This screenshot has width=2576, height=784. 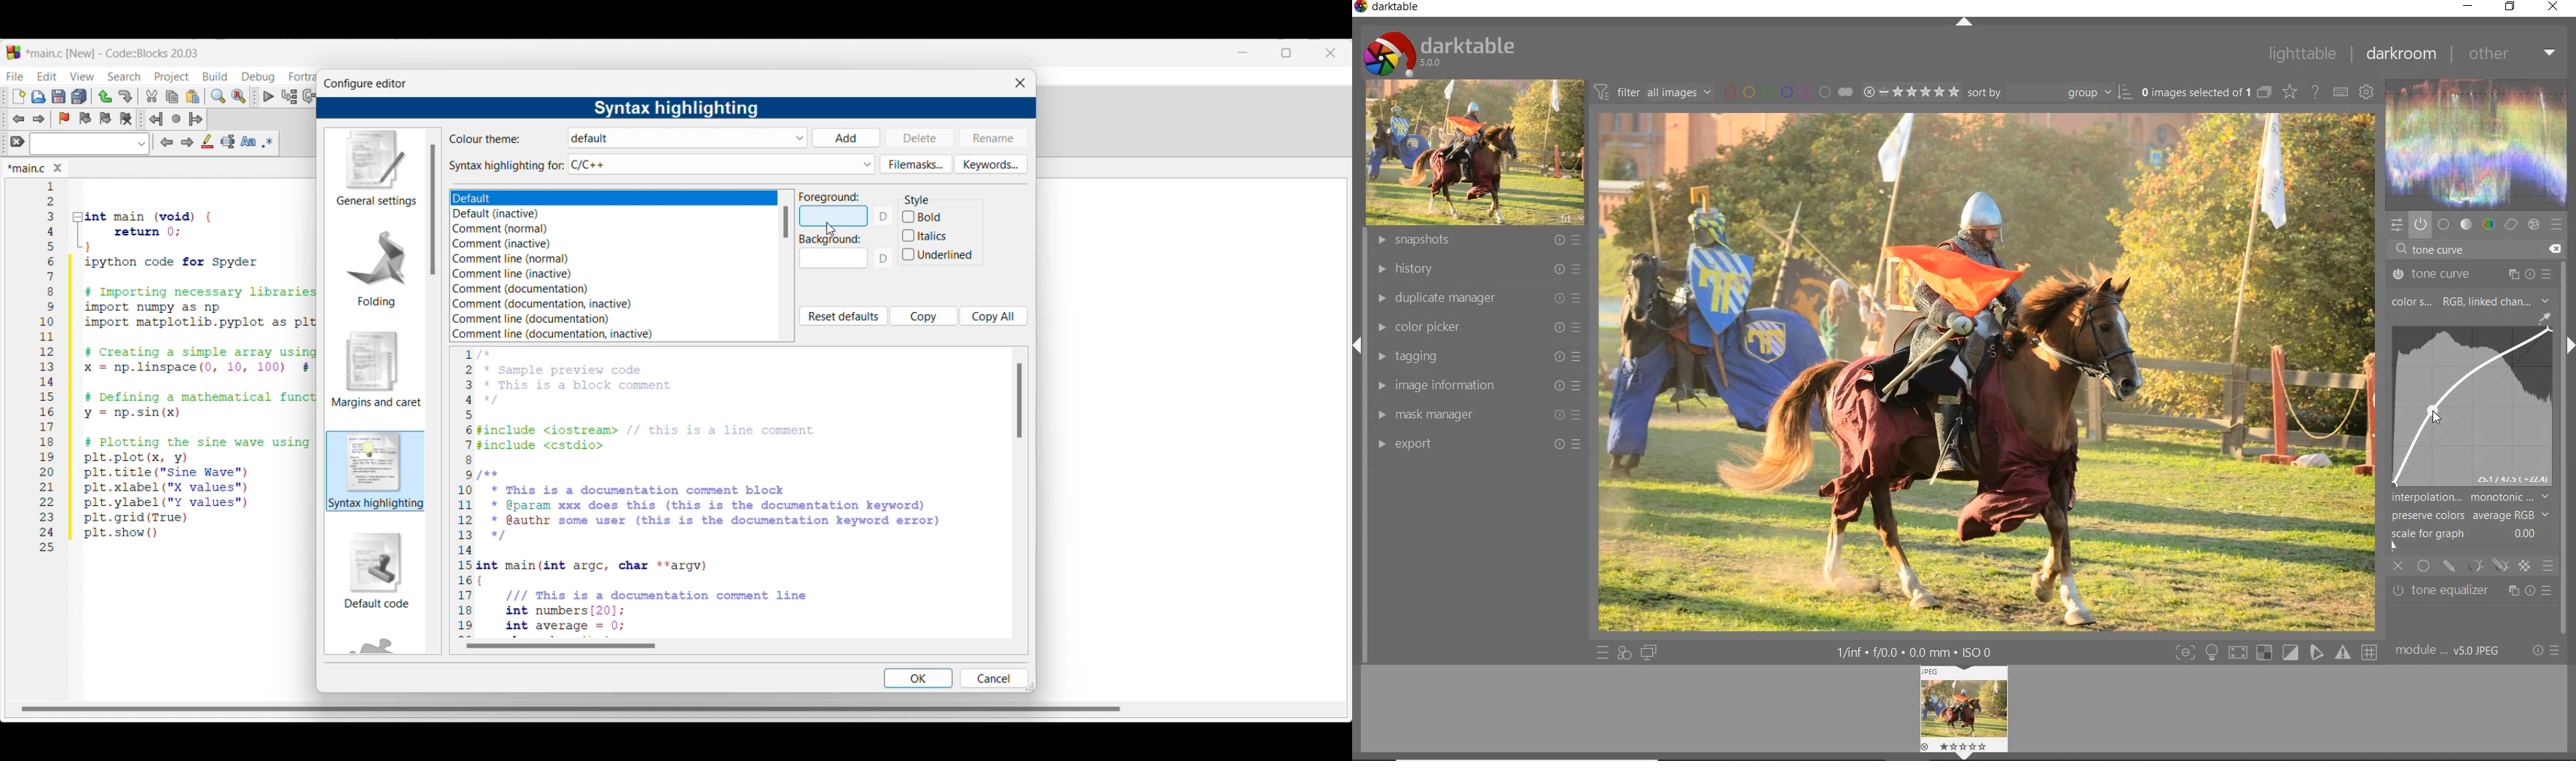 What do you see at coordinates (13, 53) in the screenshot?
I see `codeblock logo` at bounding box center [13, 53].